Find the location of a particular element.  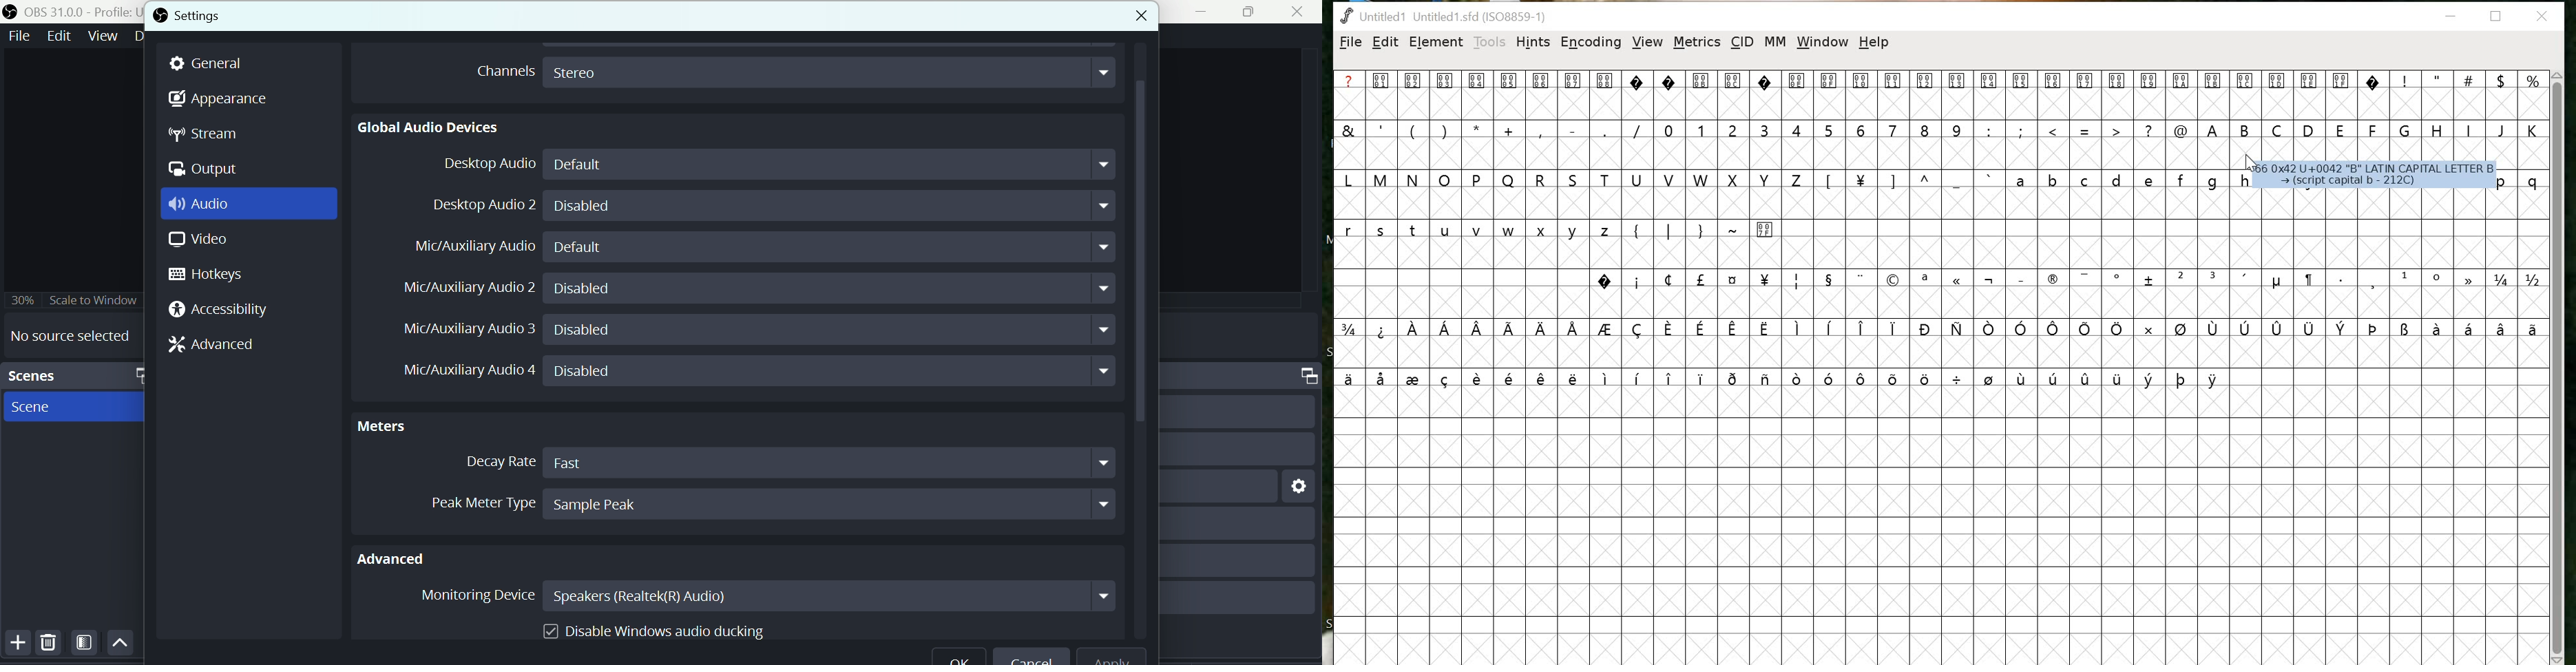

ok is located at coordinates (959, 659).